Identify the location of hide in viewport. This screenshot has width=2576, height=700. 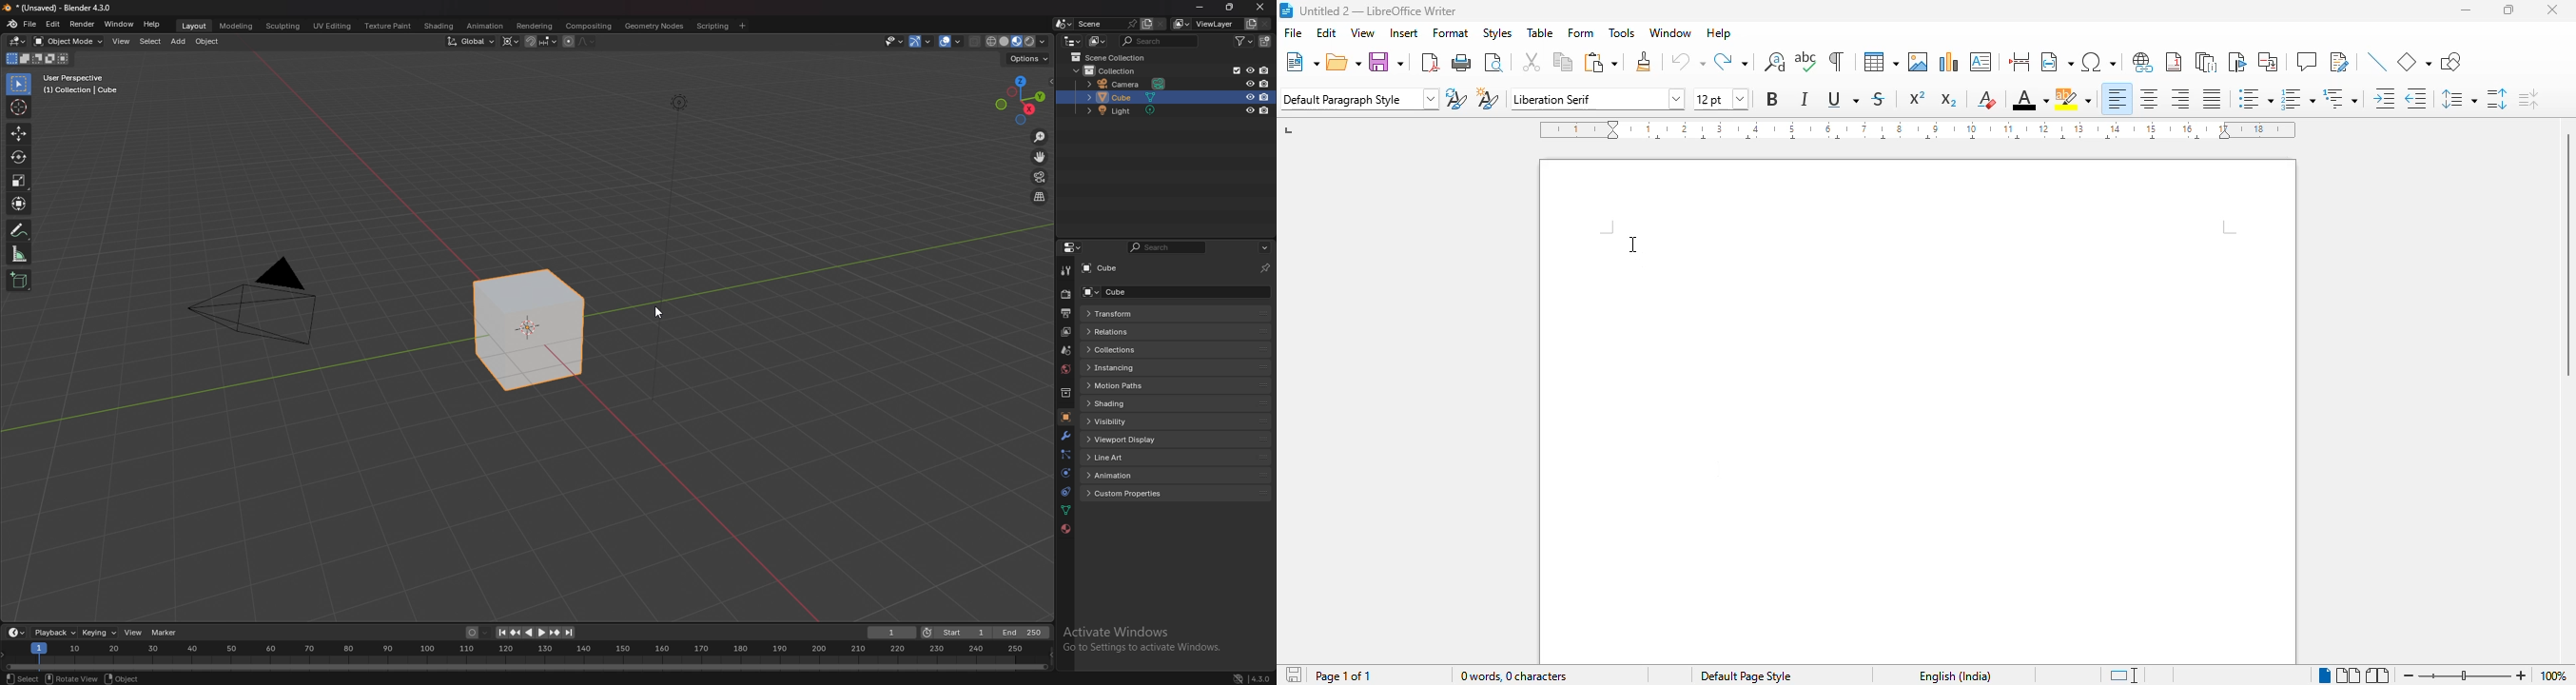
(1249, 70).